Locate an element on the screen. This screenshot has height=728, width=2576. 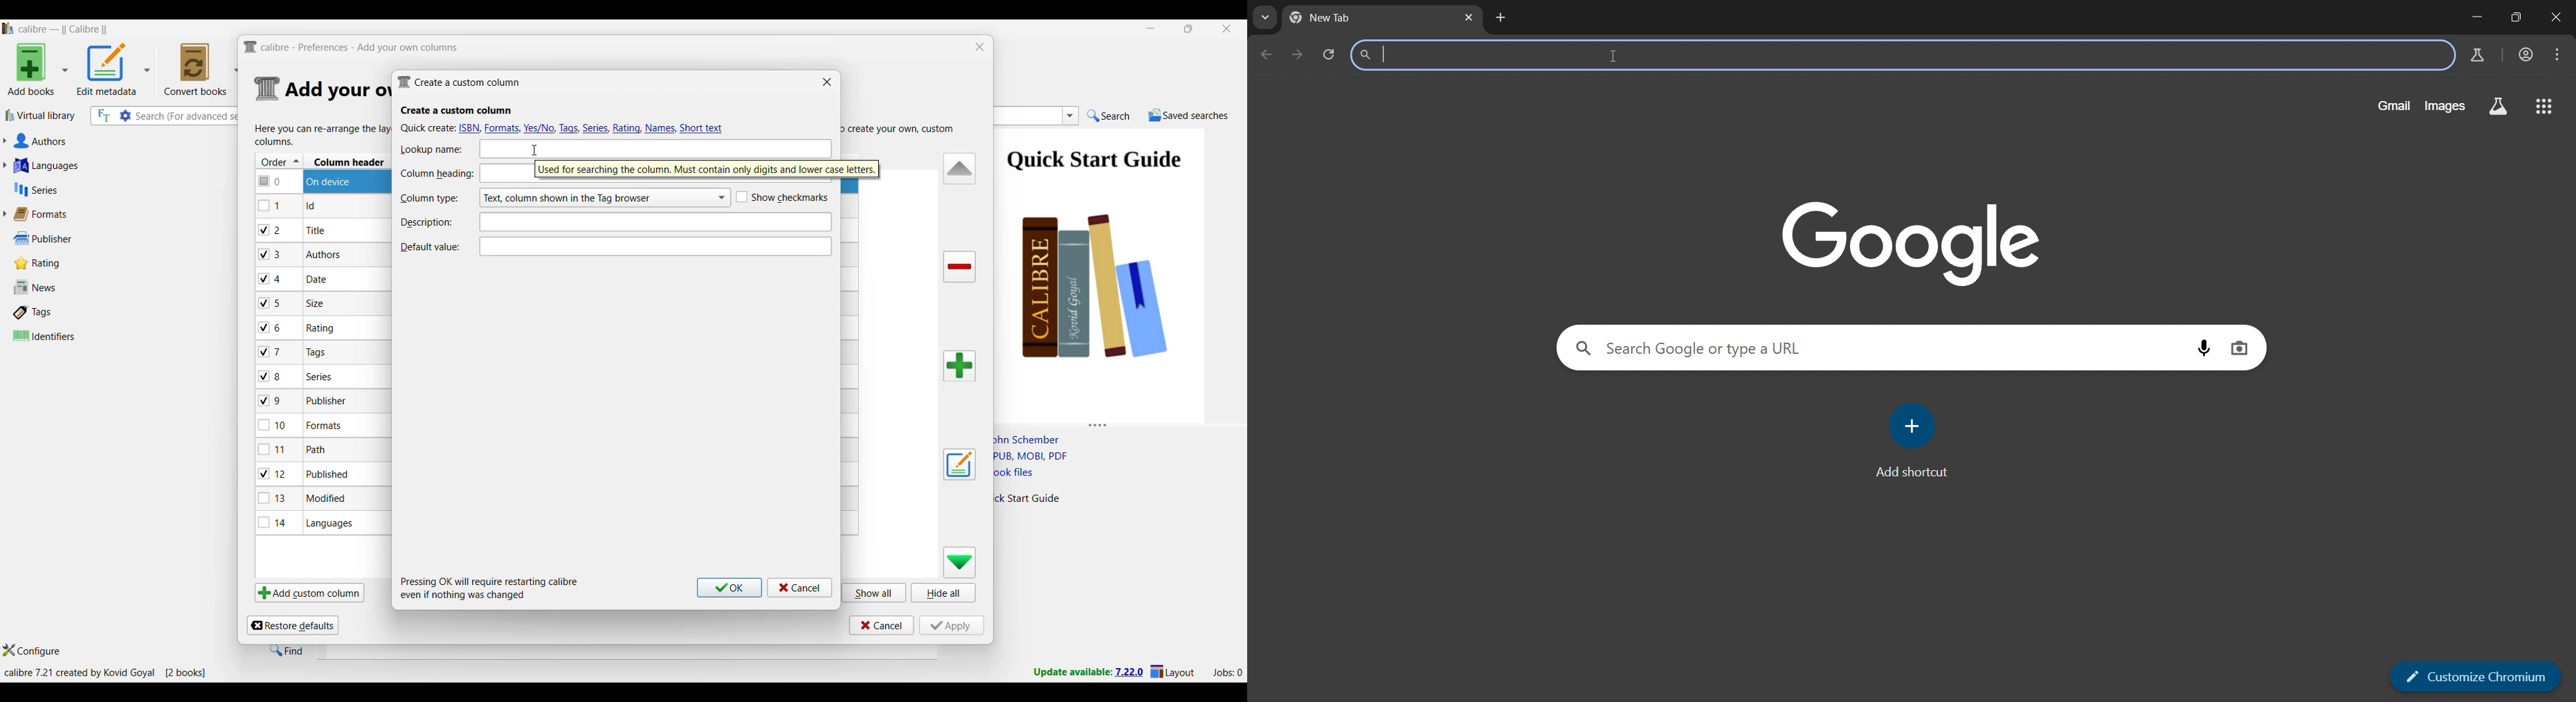
search google or type a URL is located at coordinates (1903, 55).